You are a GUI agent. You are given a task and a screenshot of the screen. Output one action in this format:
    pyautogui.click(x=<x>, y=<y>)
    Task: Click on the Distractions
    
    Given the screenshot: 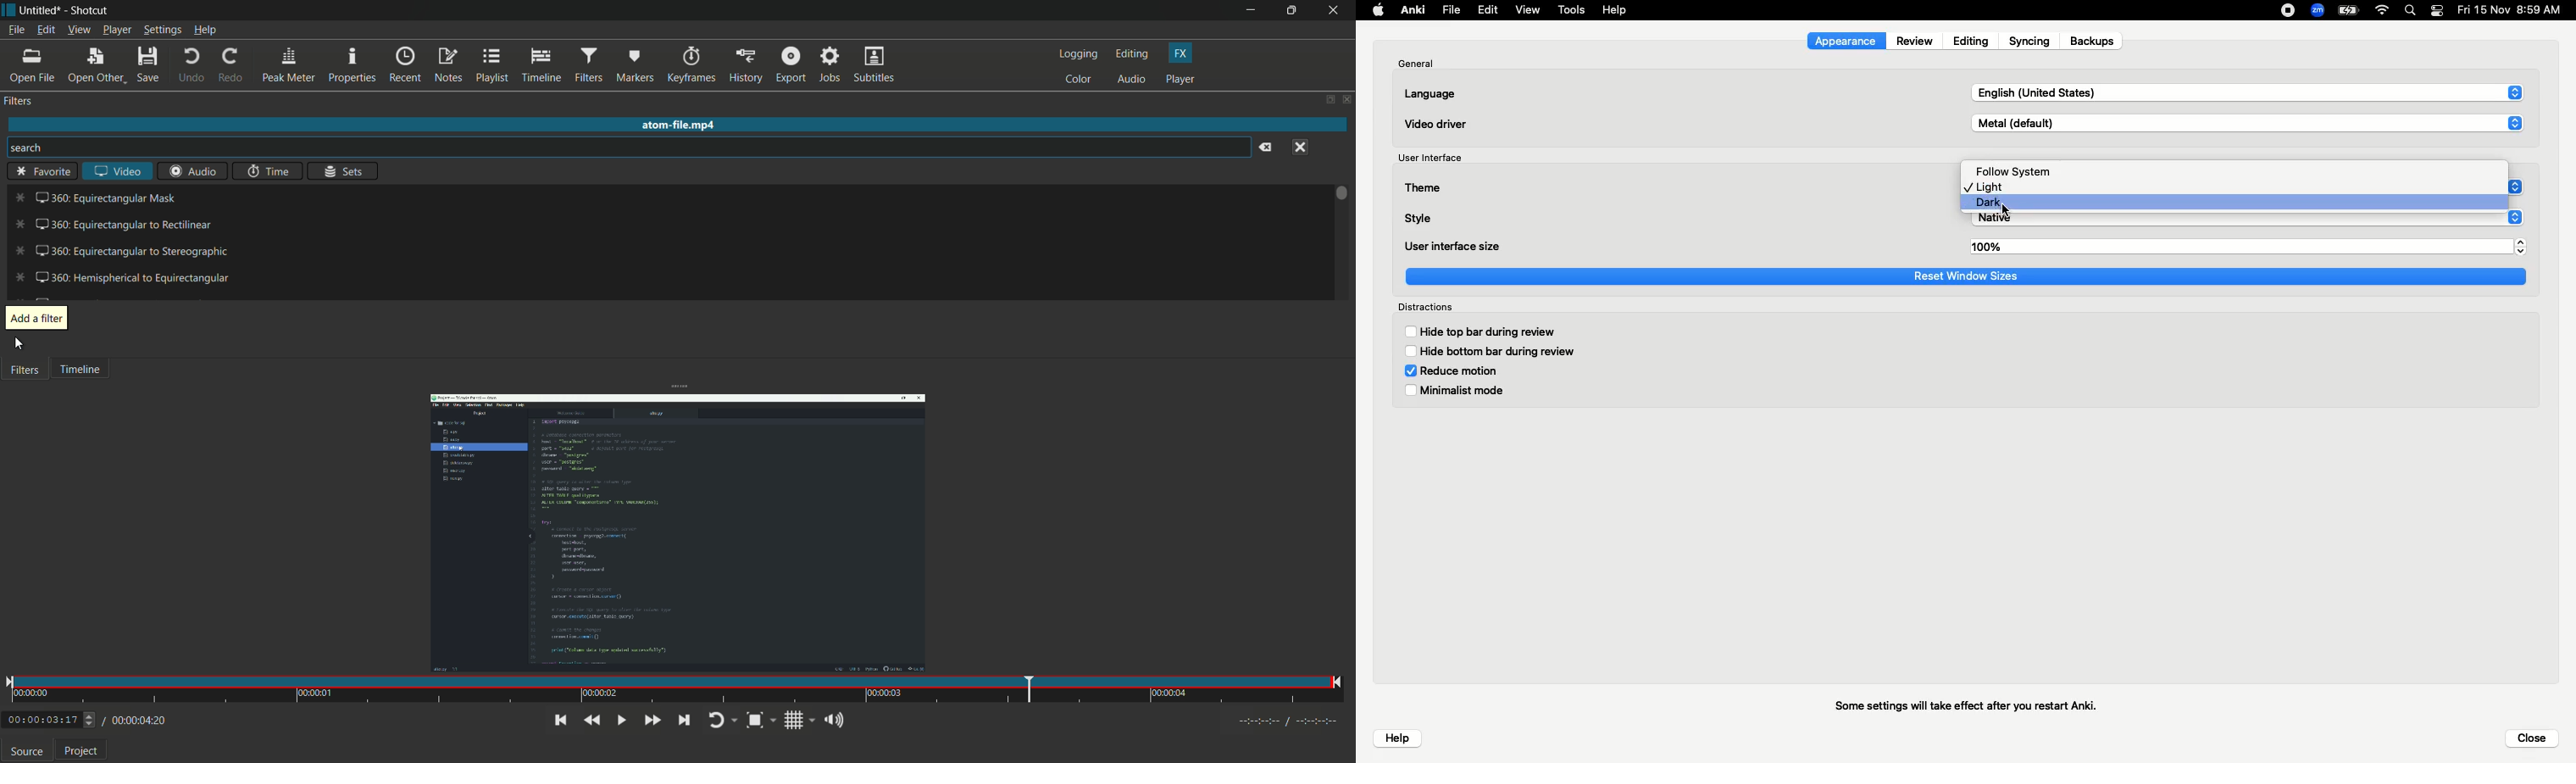 What is the action you would take?
    pyautogui.click(x=1428, y=306)
    